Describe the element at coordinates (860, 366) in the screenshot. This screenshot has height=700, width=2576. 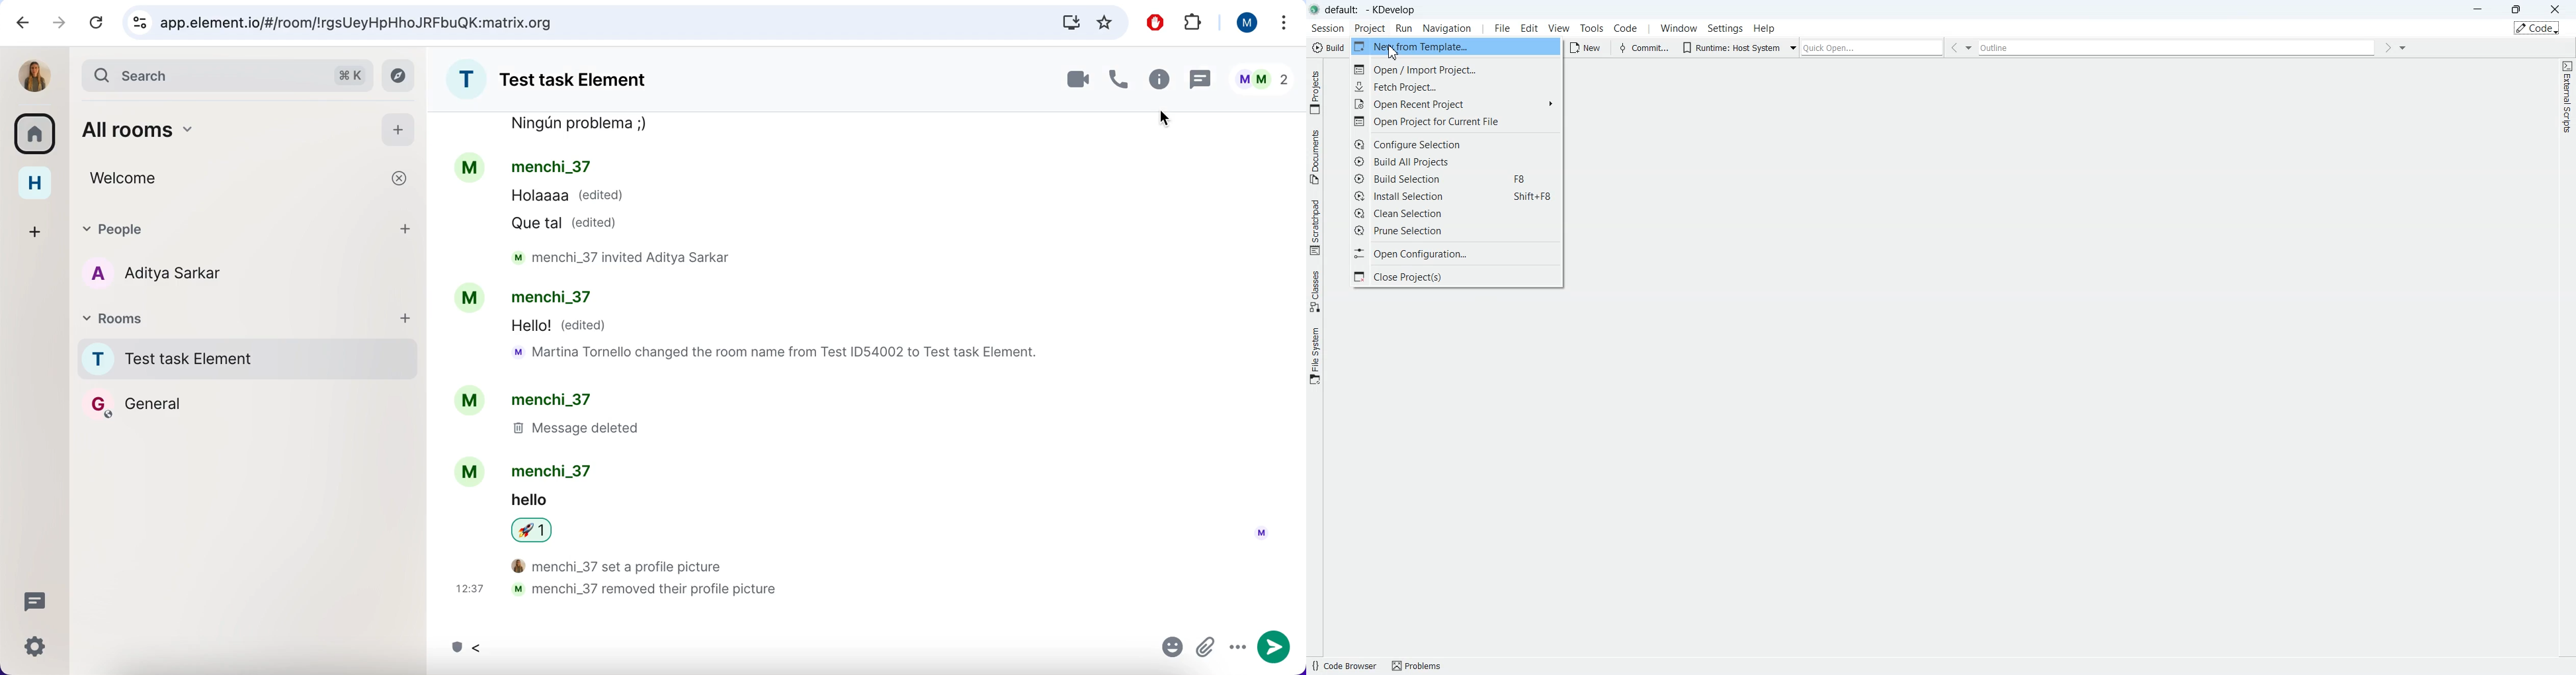
I see `chat room` at that location.